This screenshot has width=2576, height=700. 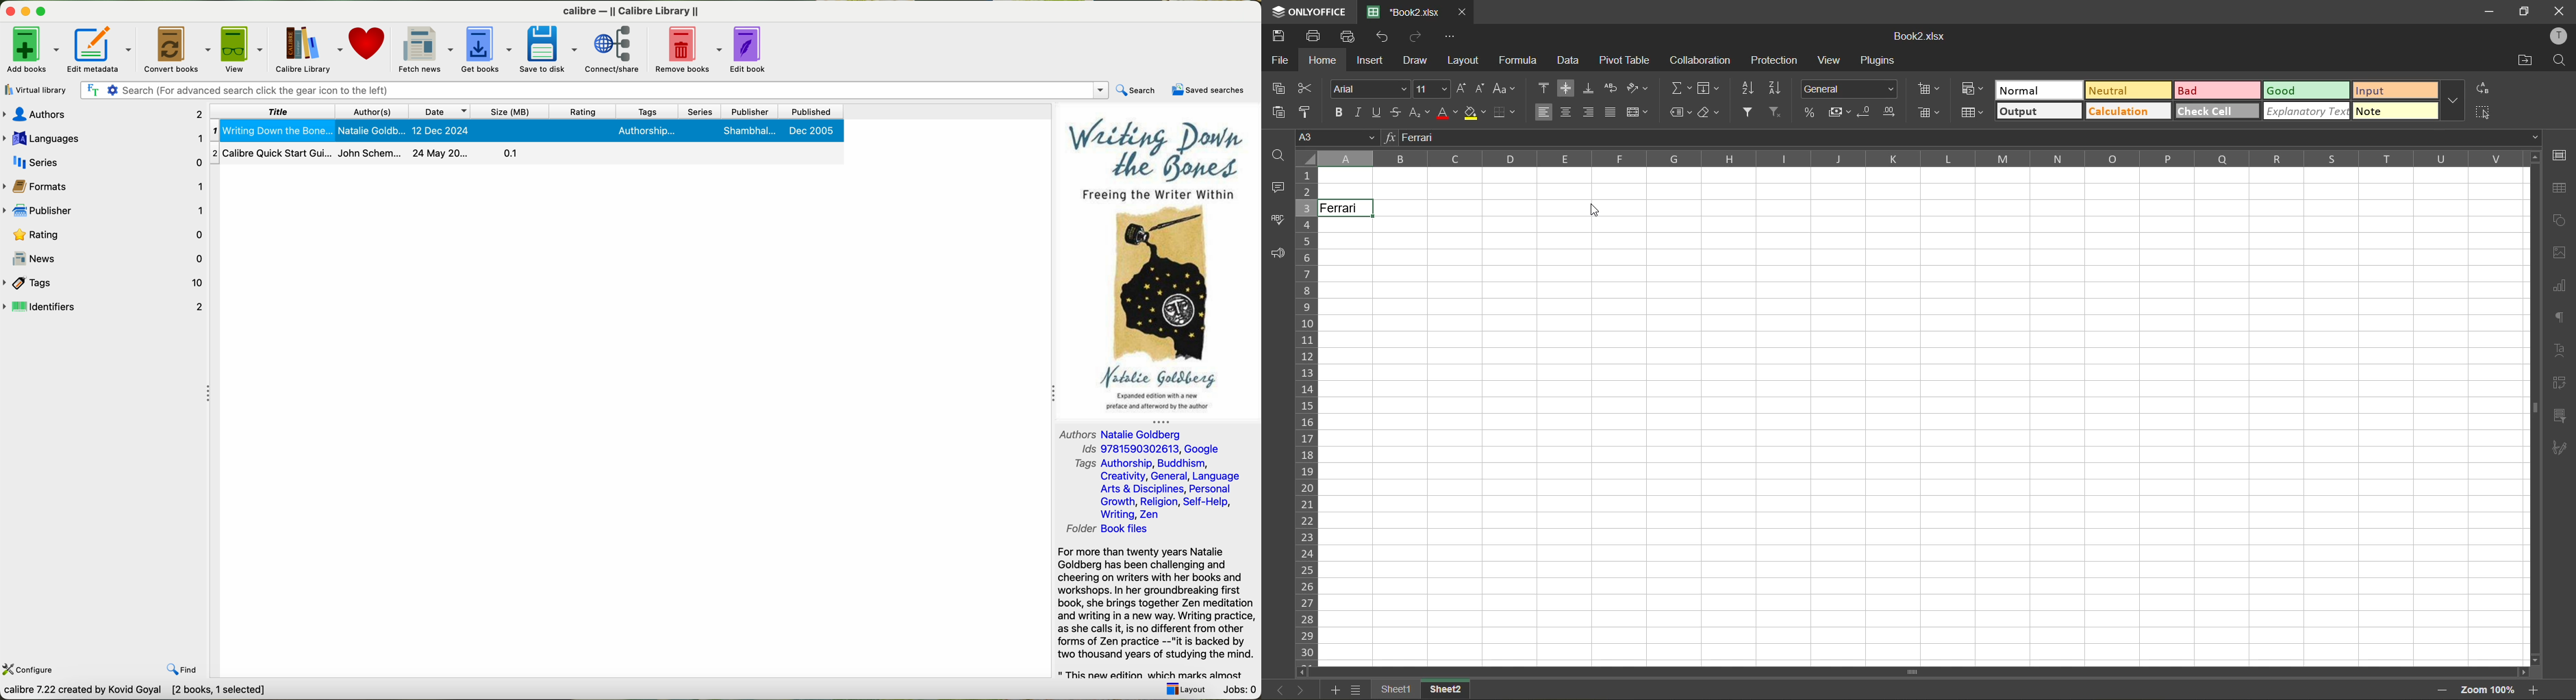 I want to click on identifiers, so click(x=107, y=307).